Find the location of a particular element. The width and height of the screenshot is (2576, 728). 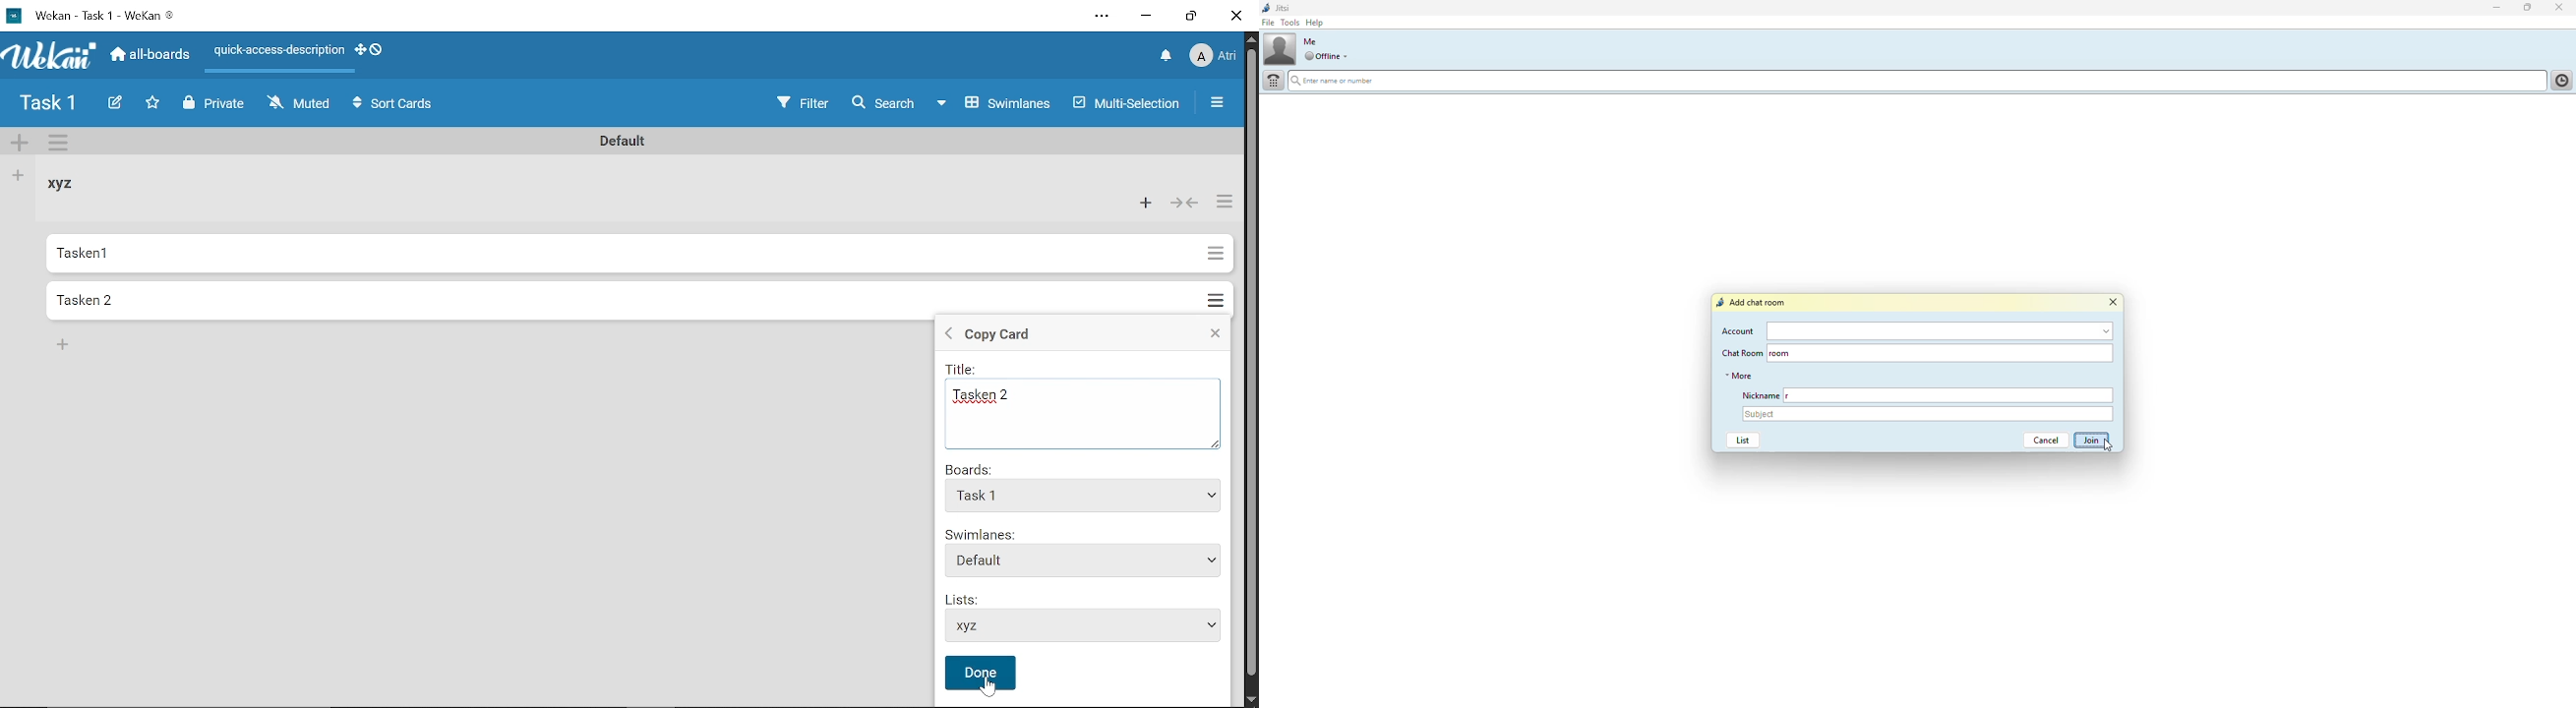

nickname is located at coordinates (1961, 395).